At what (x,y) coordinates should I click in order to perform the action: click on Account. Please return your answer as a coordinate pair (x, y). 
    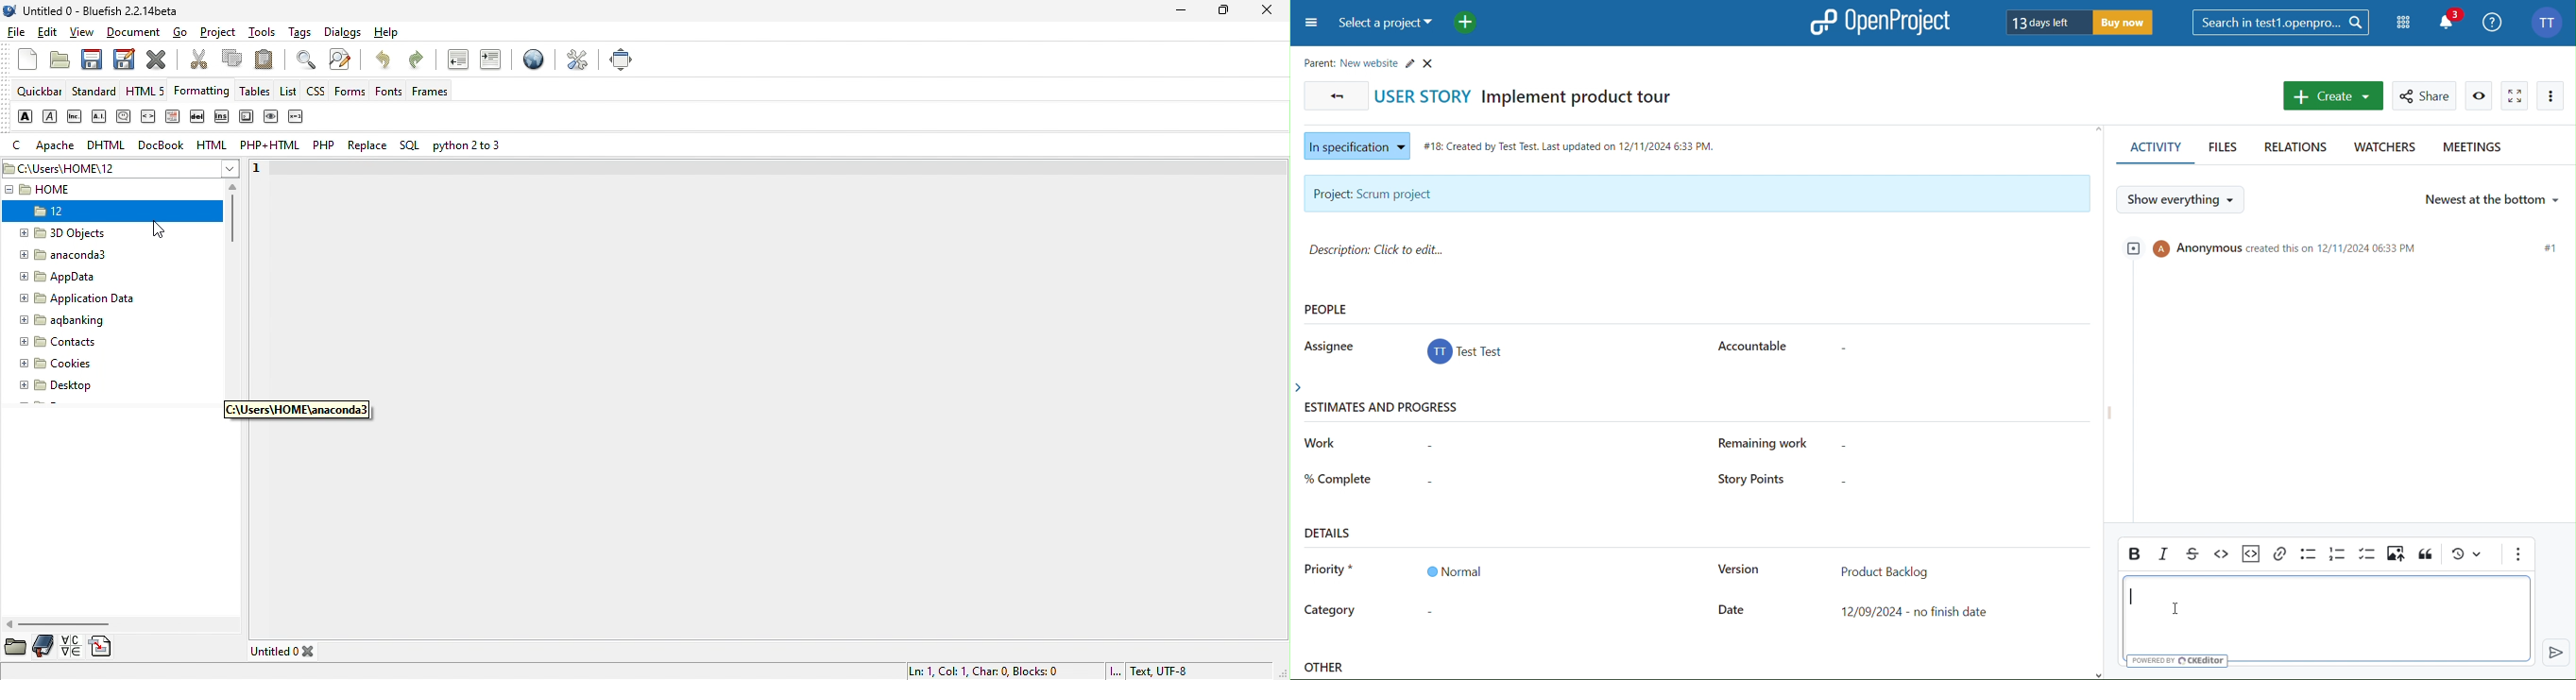
    Looking at the image, I should click on (2549, 21).